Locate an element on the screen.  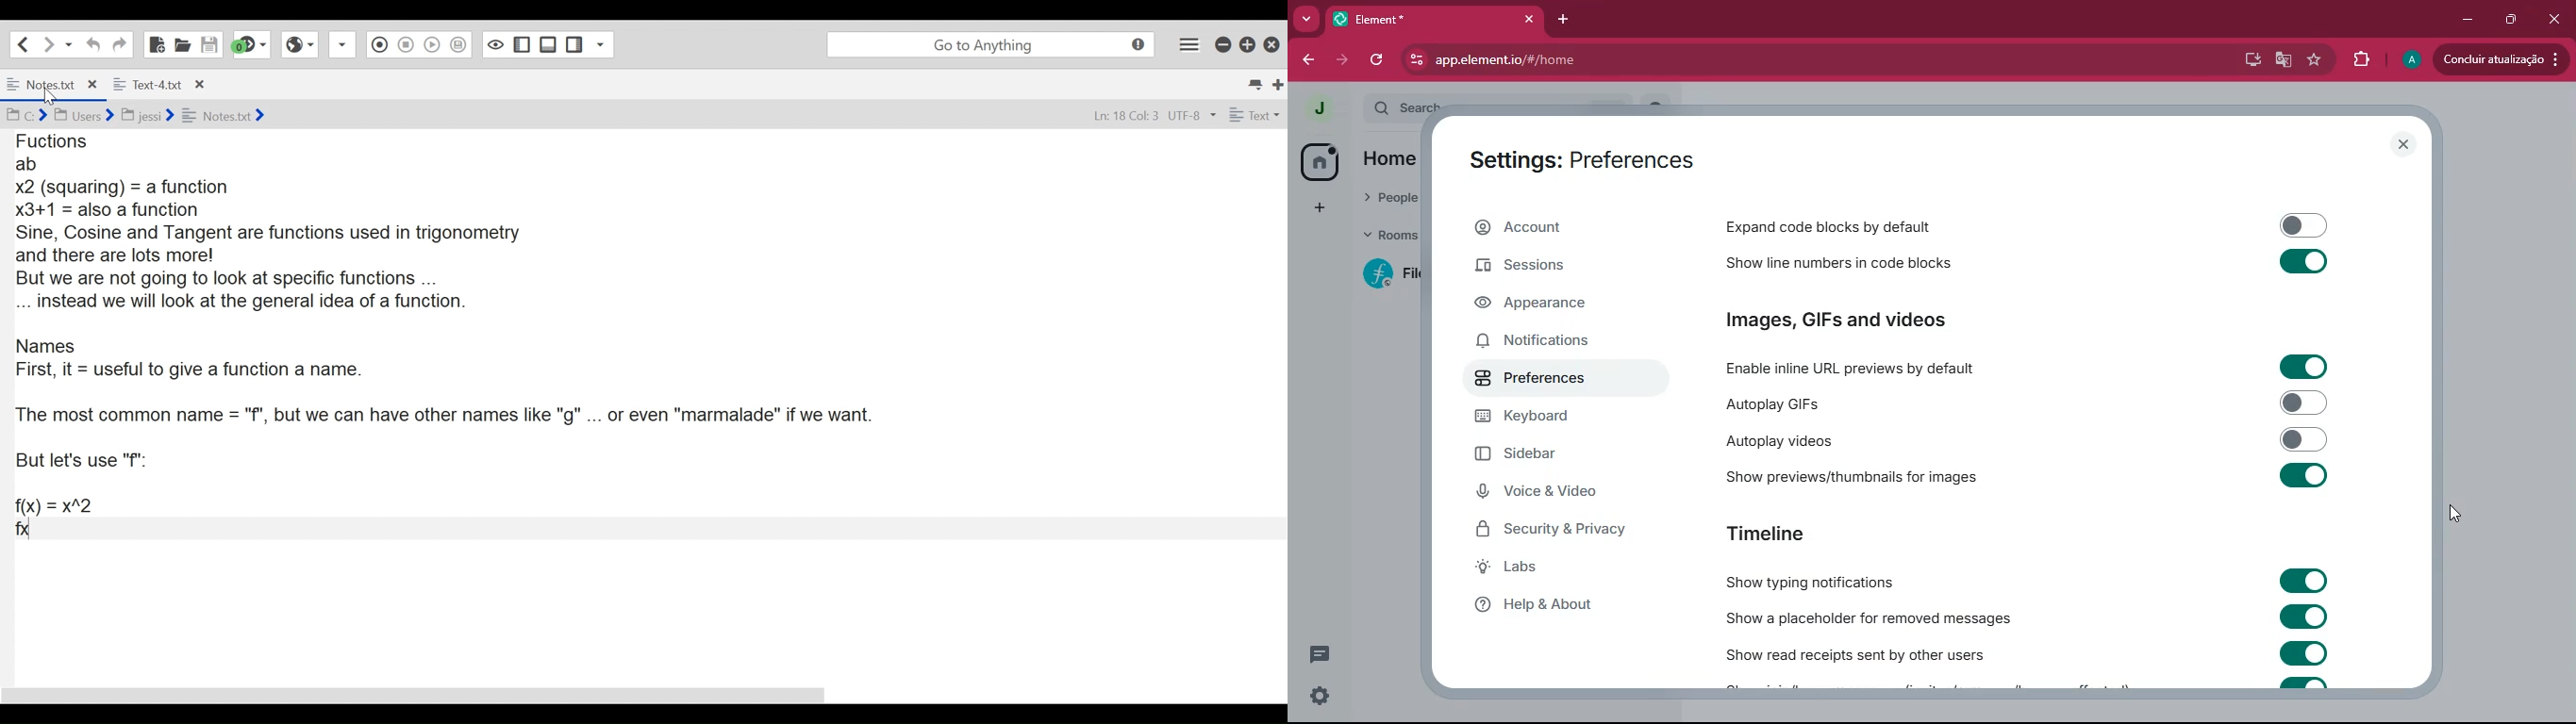
keyboard is located at coordinates (1549, 418).